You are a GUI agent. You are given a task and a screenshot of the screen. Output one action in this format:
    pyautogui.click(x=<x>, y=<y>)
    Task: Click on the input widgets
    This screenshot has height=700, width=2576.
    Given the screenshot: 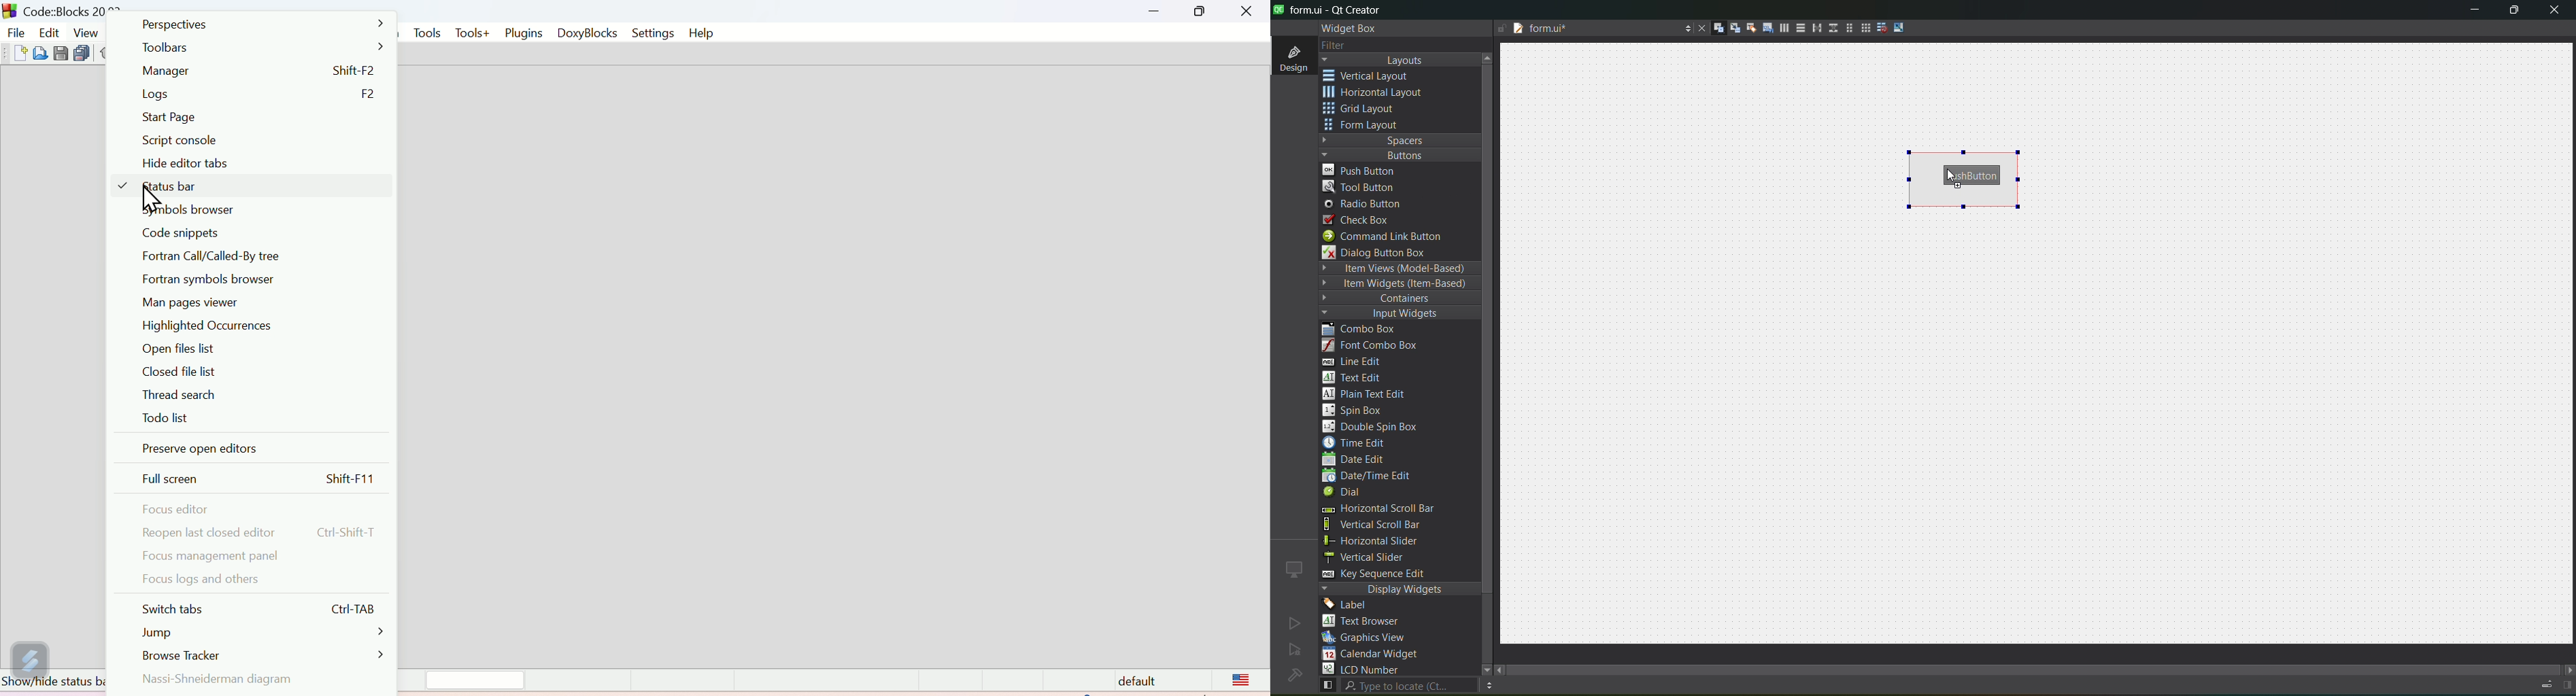 What is the action you would take?
    pyautogui.click(x=1393, y=314)
    